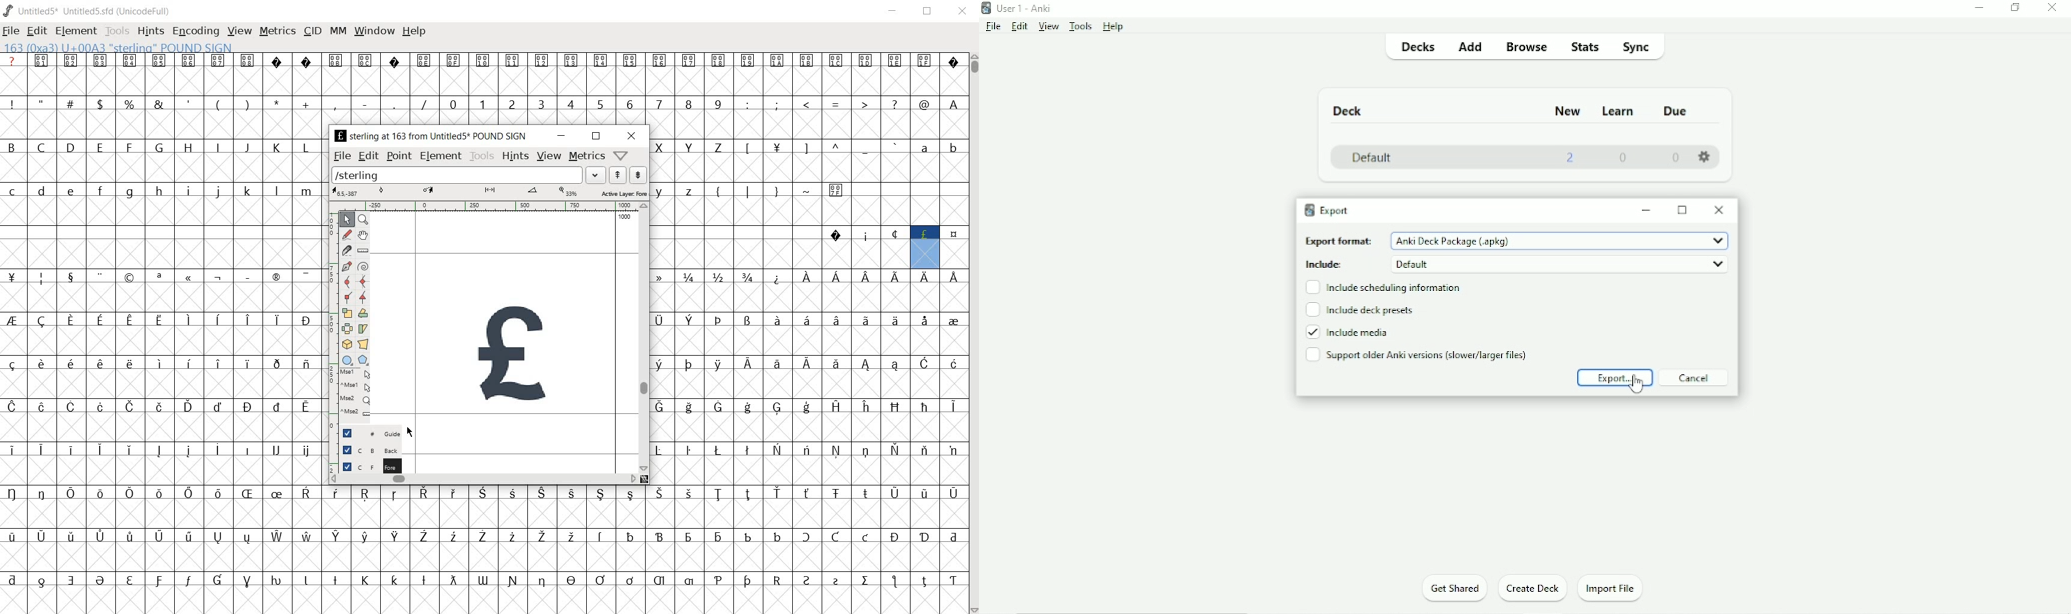 The width and height of the screenshot is (2072, 616). Describe the element at coordinates (1532, 587) in the screenshot. I see `Create Deck` at that location.